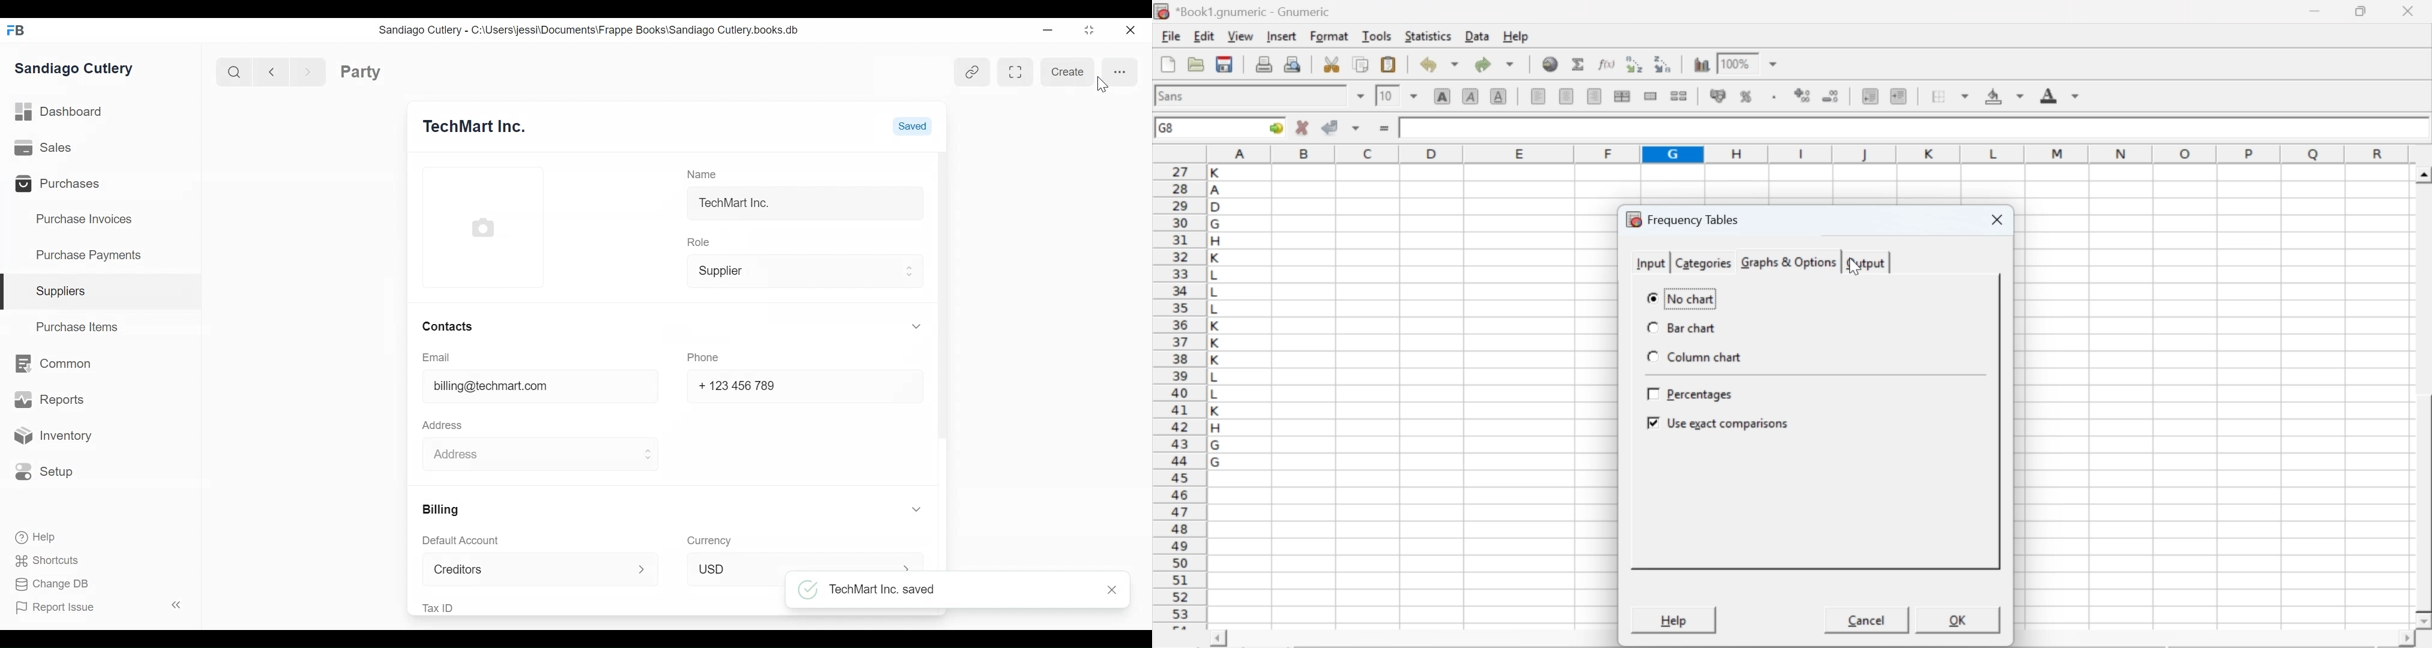 The height and width of the screenshot is (672, 2436). Describe the element at coordinates (737, 206) in the screenshot. I see `TechMart Inc.` at that location.